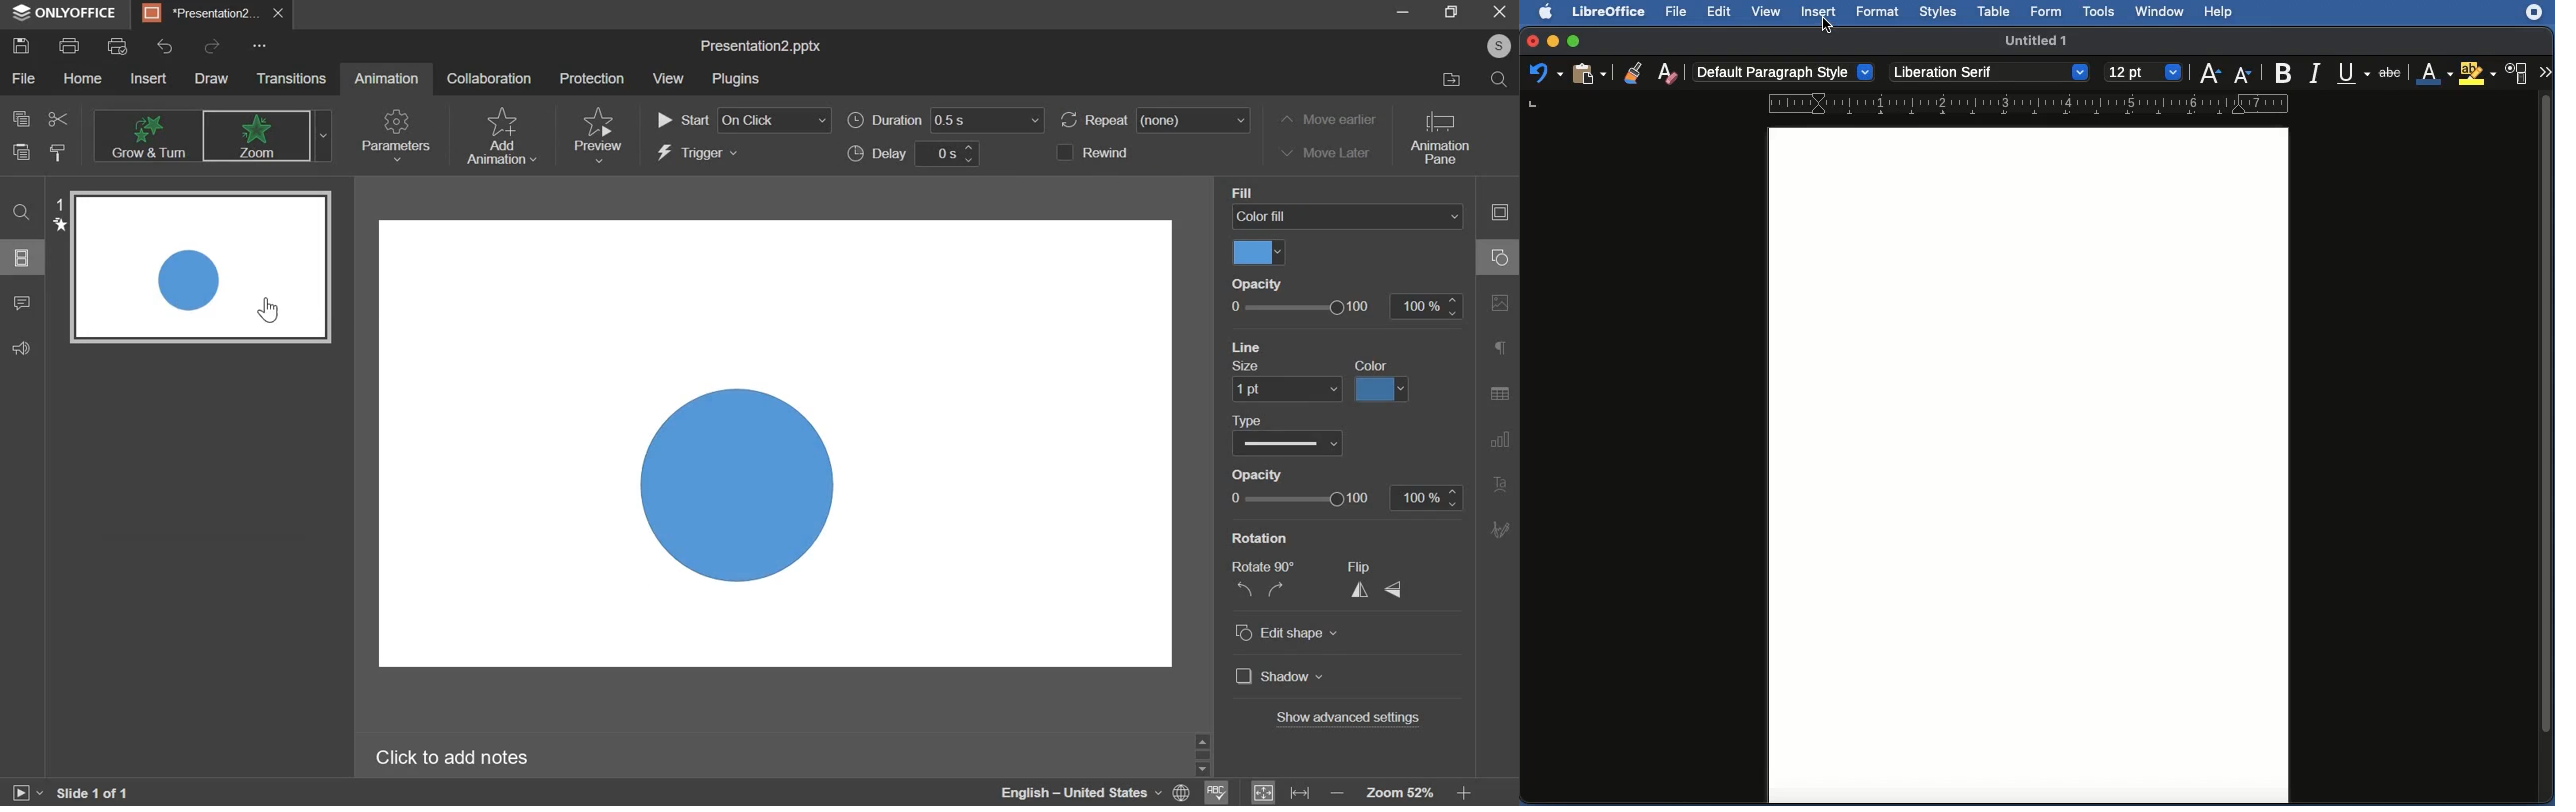  Describe the element at coordinates (1263, 583) in the screenshot. I see `rotation` at that location.